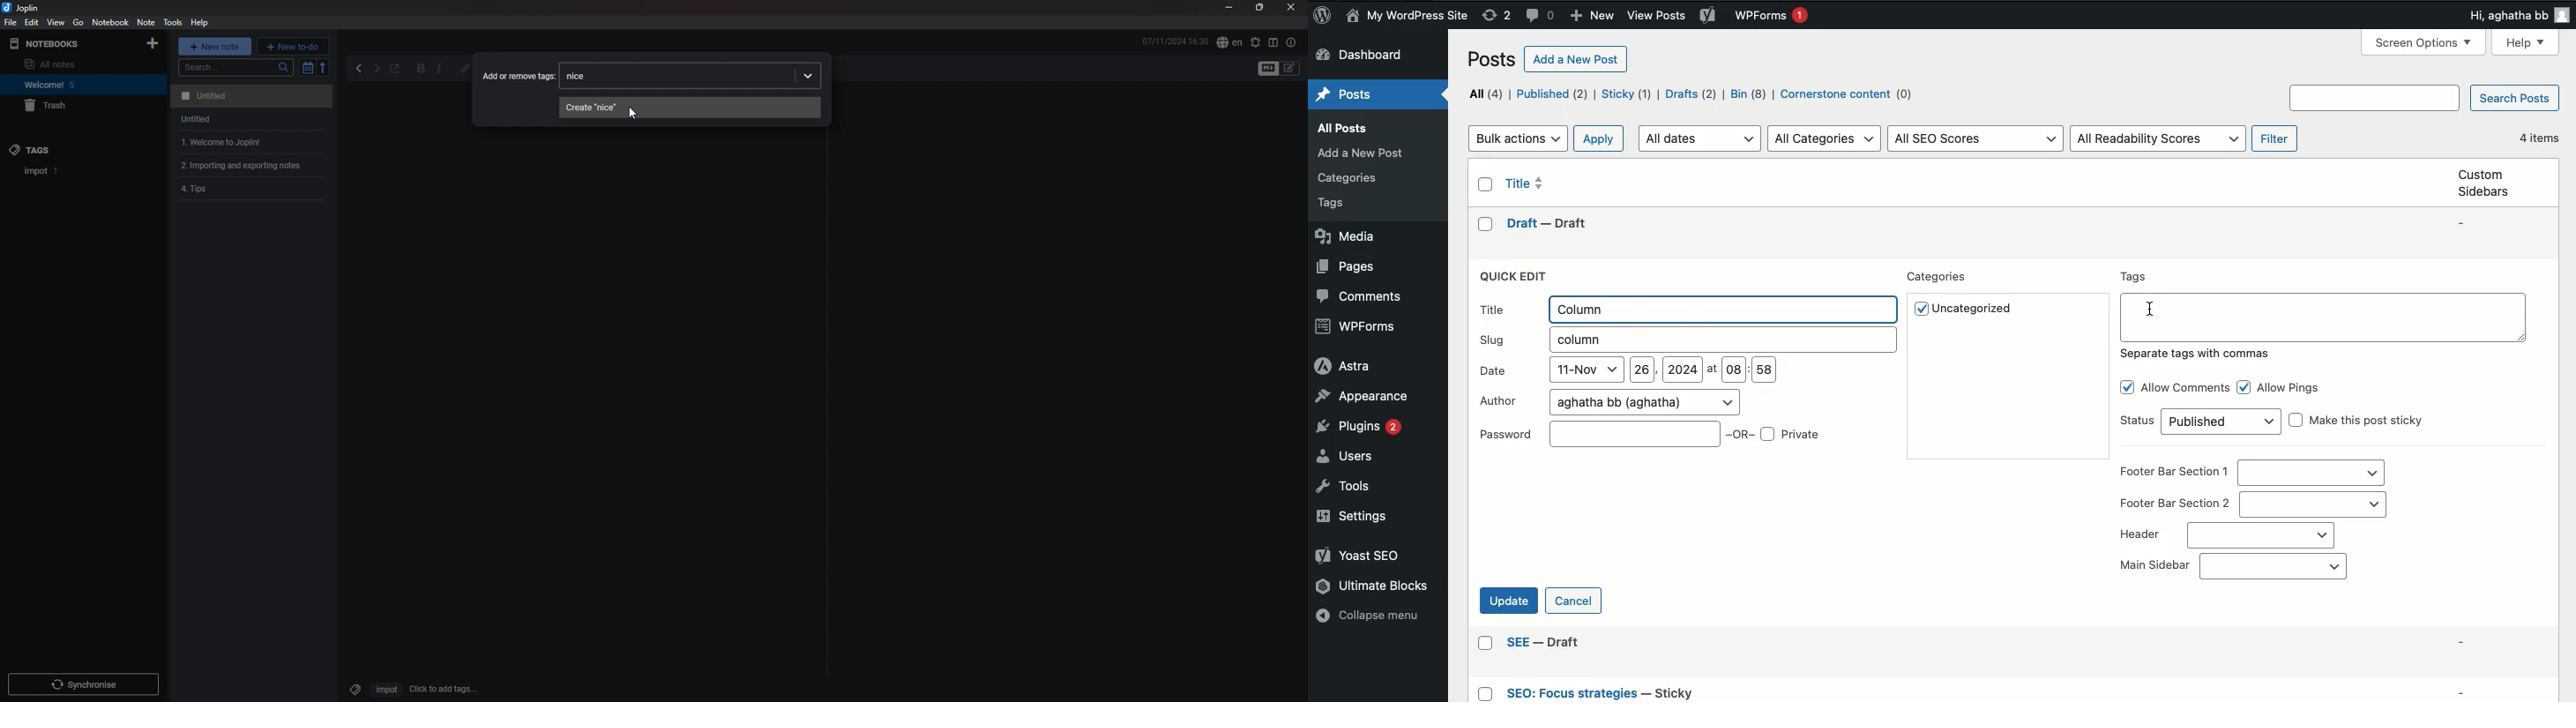 The image size is (2576, 728). Describe the element at coordinates (444, 689) in the screenshot. I see `add tags` at that location.